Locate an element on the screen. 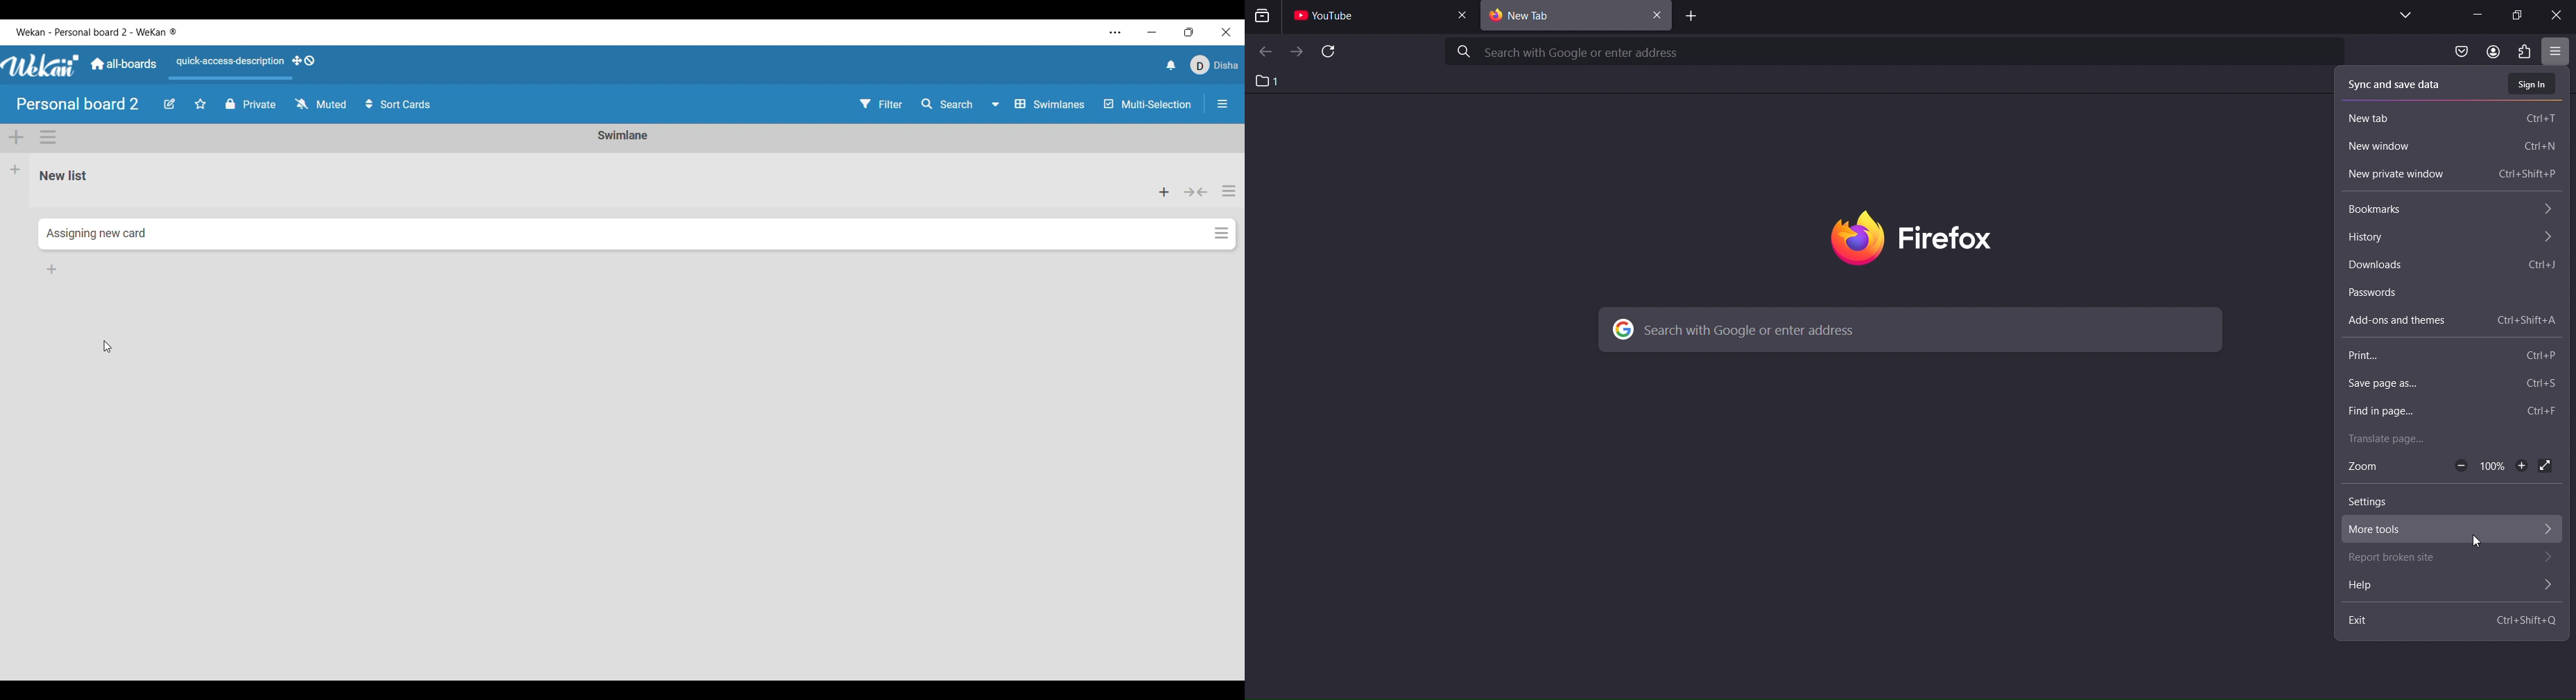  Watch options is located at coordinates (321, 104).